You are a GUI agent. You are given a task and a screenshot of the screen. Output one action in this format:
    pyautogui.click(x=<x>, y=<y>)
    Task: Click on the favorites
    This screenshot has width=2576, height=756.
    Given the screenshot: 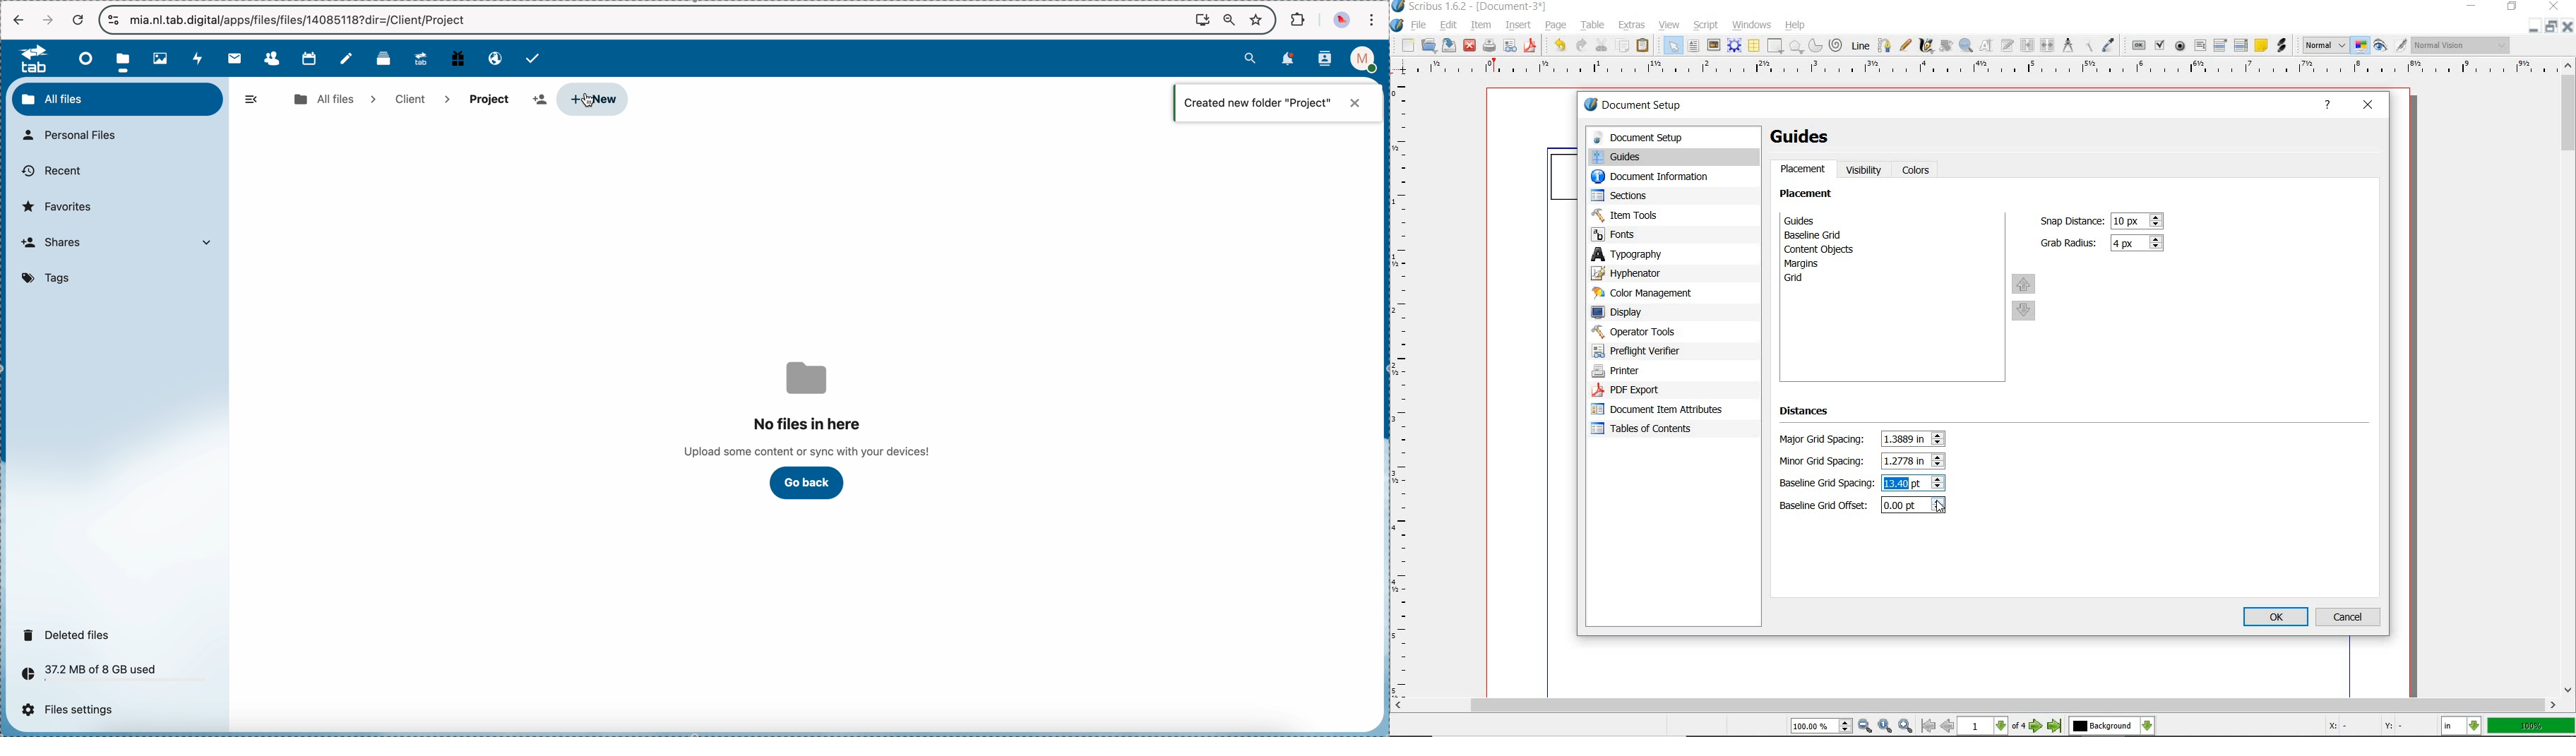 What is the action you would take?
    pyautogui.click(x=60, y=206)
    